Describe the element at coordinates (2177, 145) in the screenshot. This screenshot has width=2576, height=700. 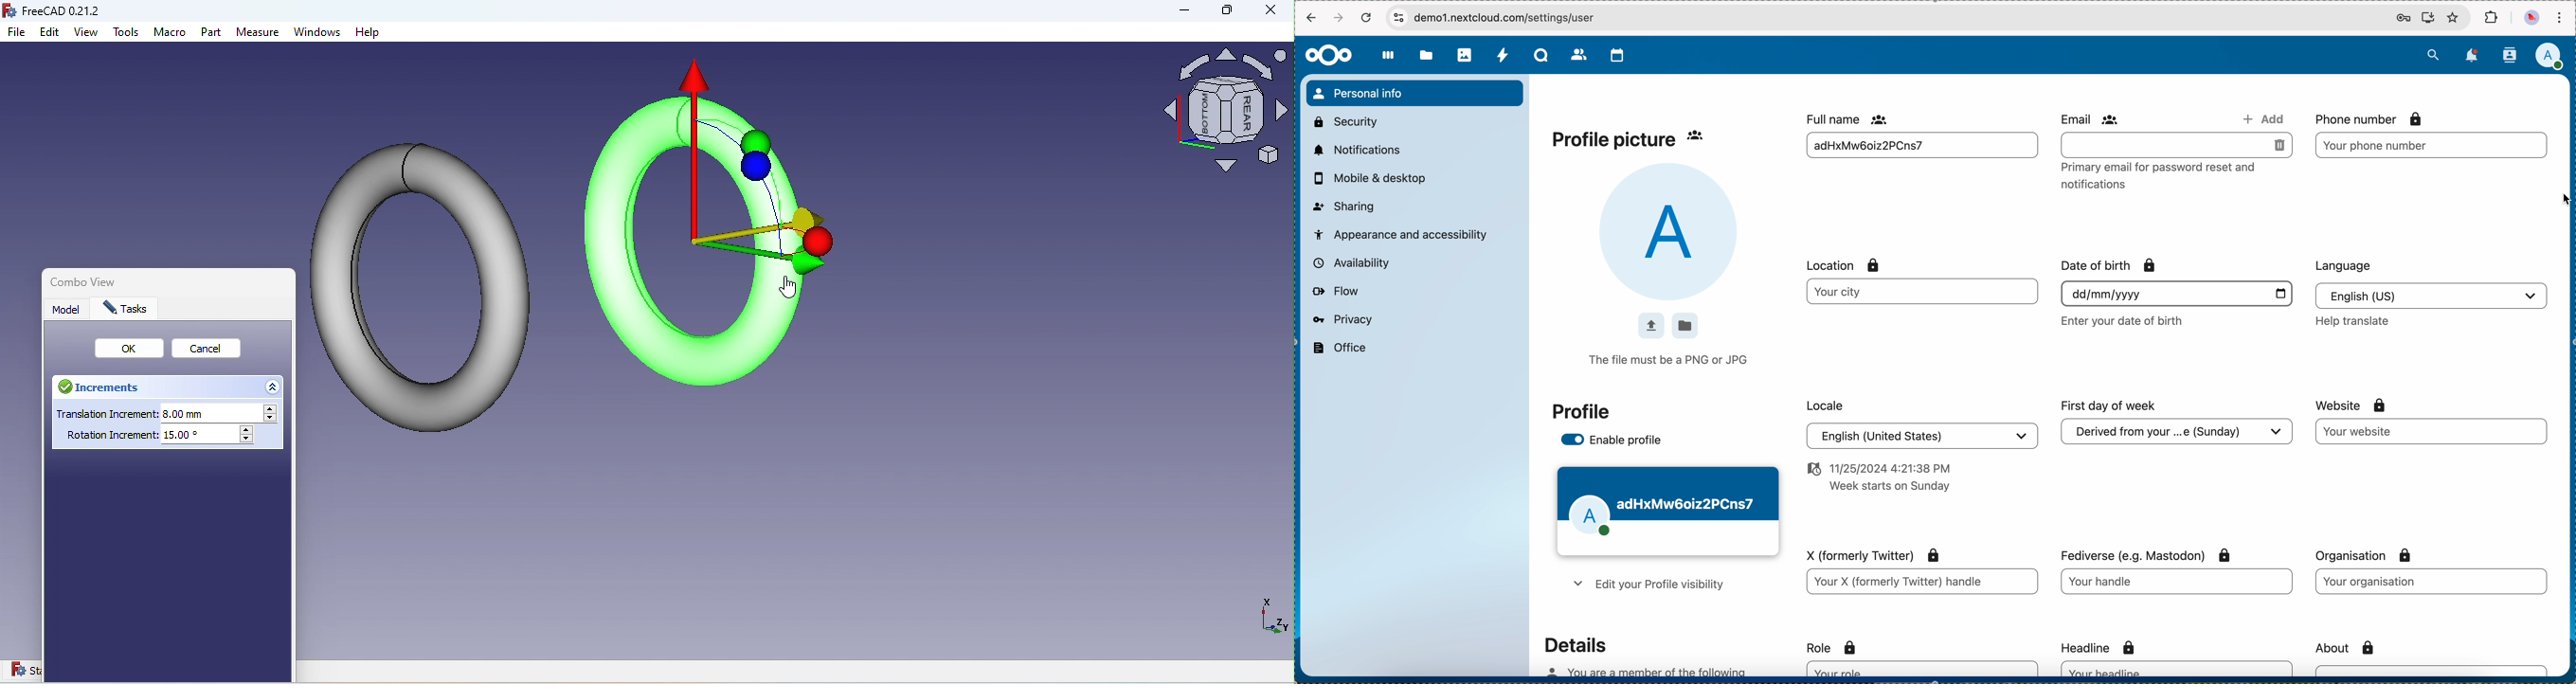
I see `type here` at that location.